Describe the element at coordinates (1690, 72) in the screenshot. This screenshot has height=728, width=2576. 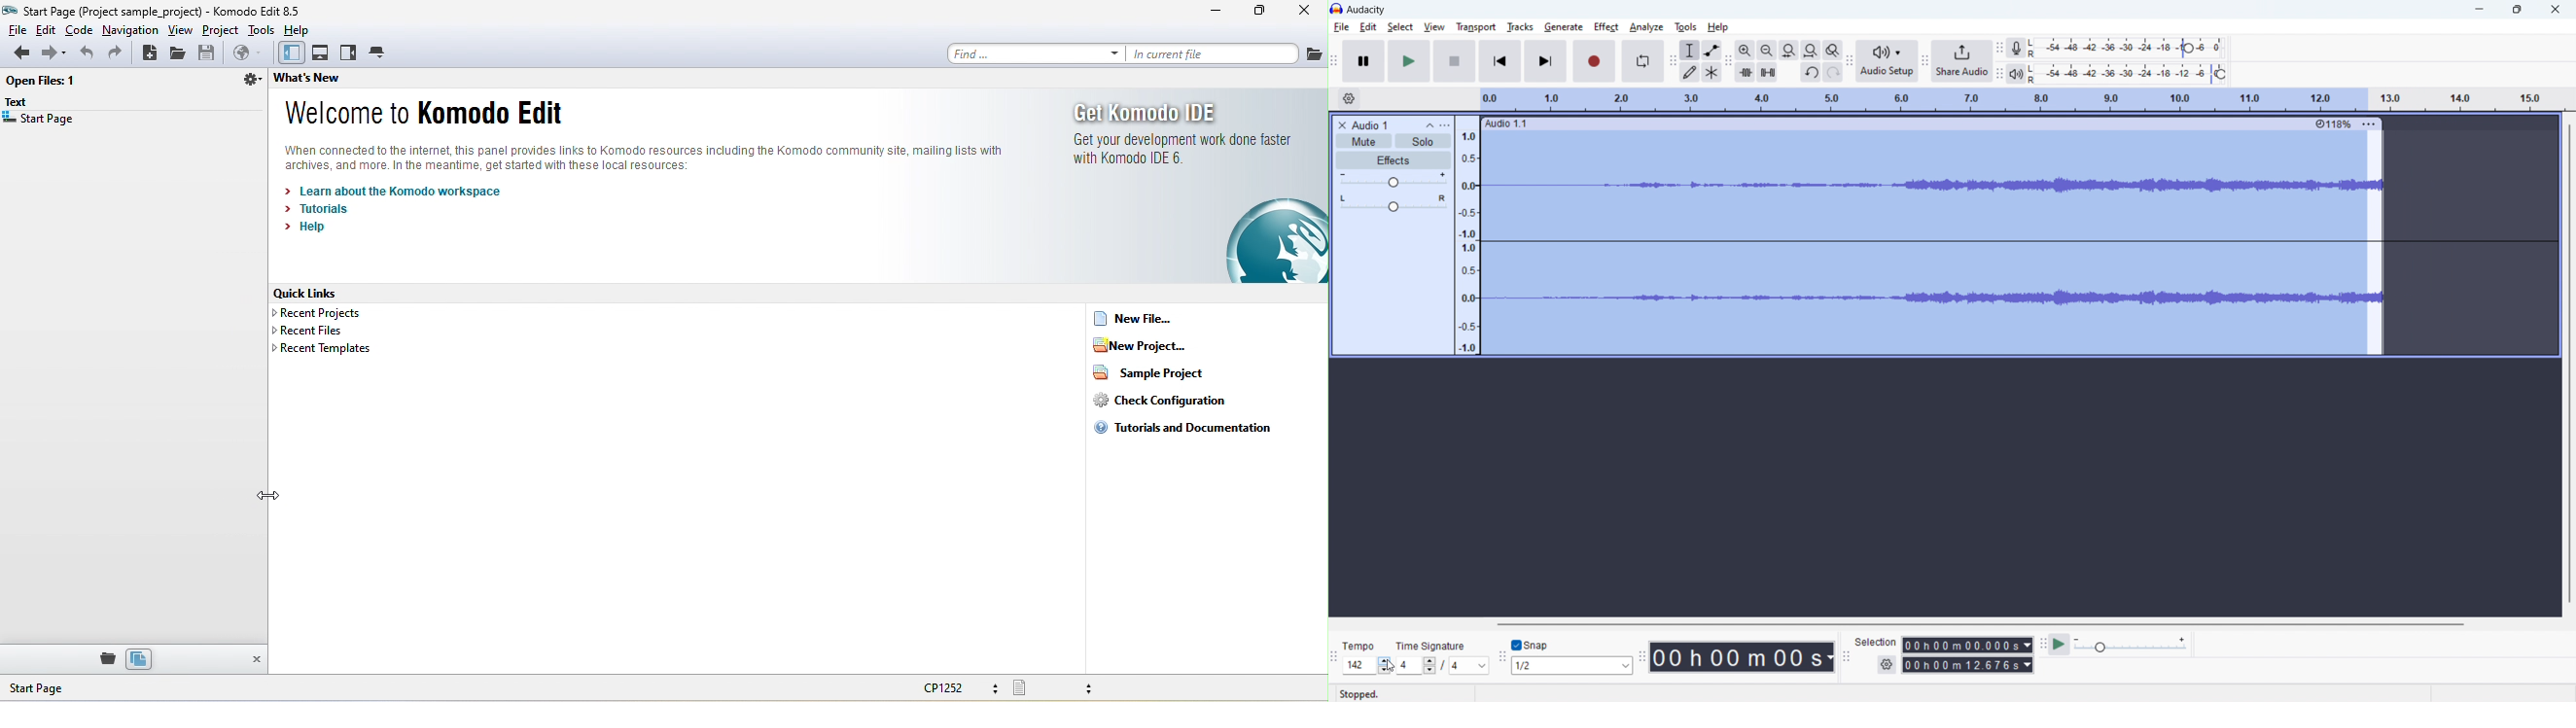
I see `draw tool` at that location.